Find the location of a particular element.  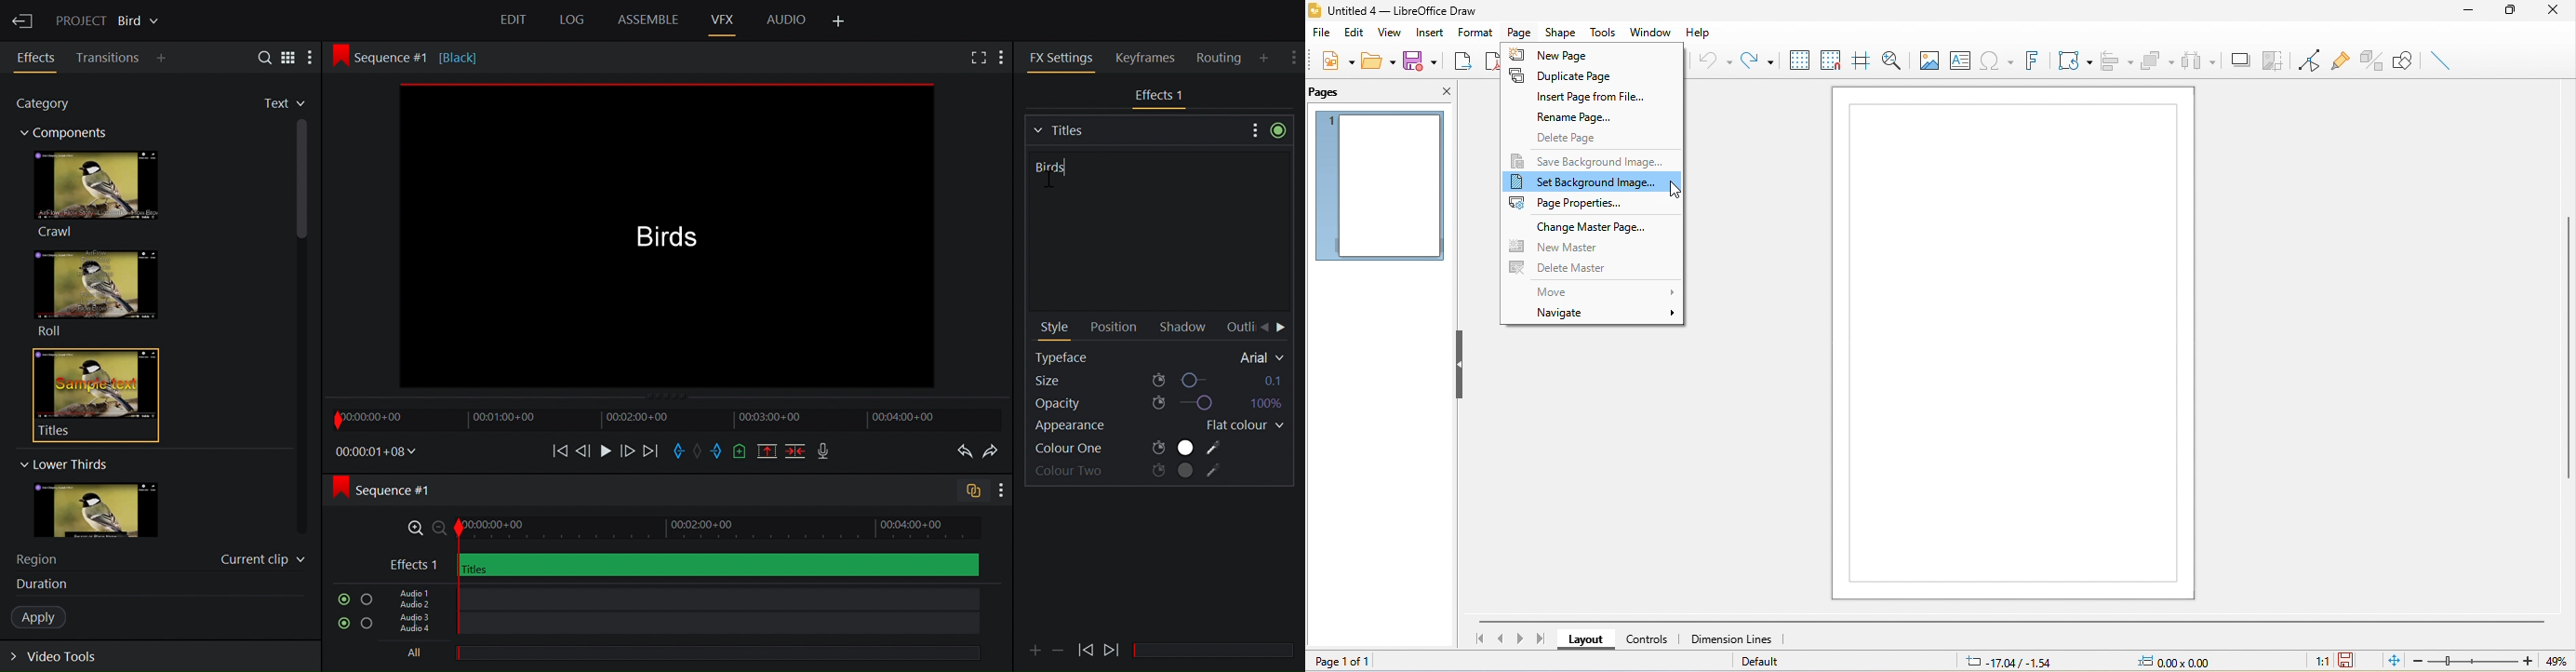

fit to the current page is located at coordinates (2388, 659).